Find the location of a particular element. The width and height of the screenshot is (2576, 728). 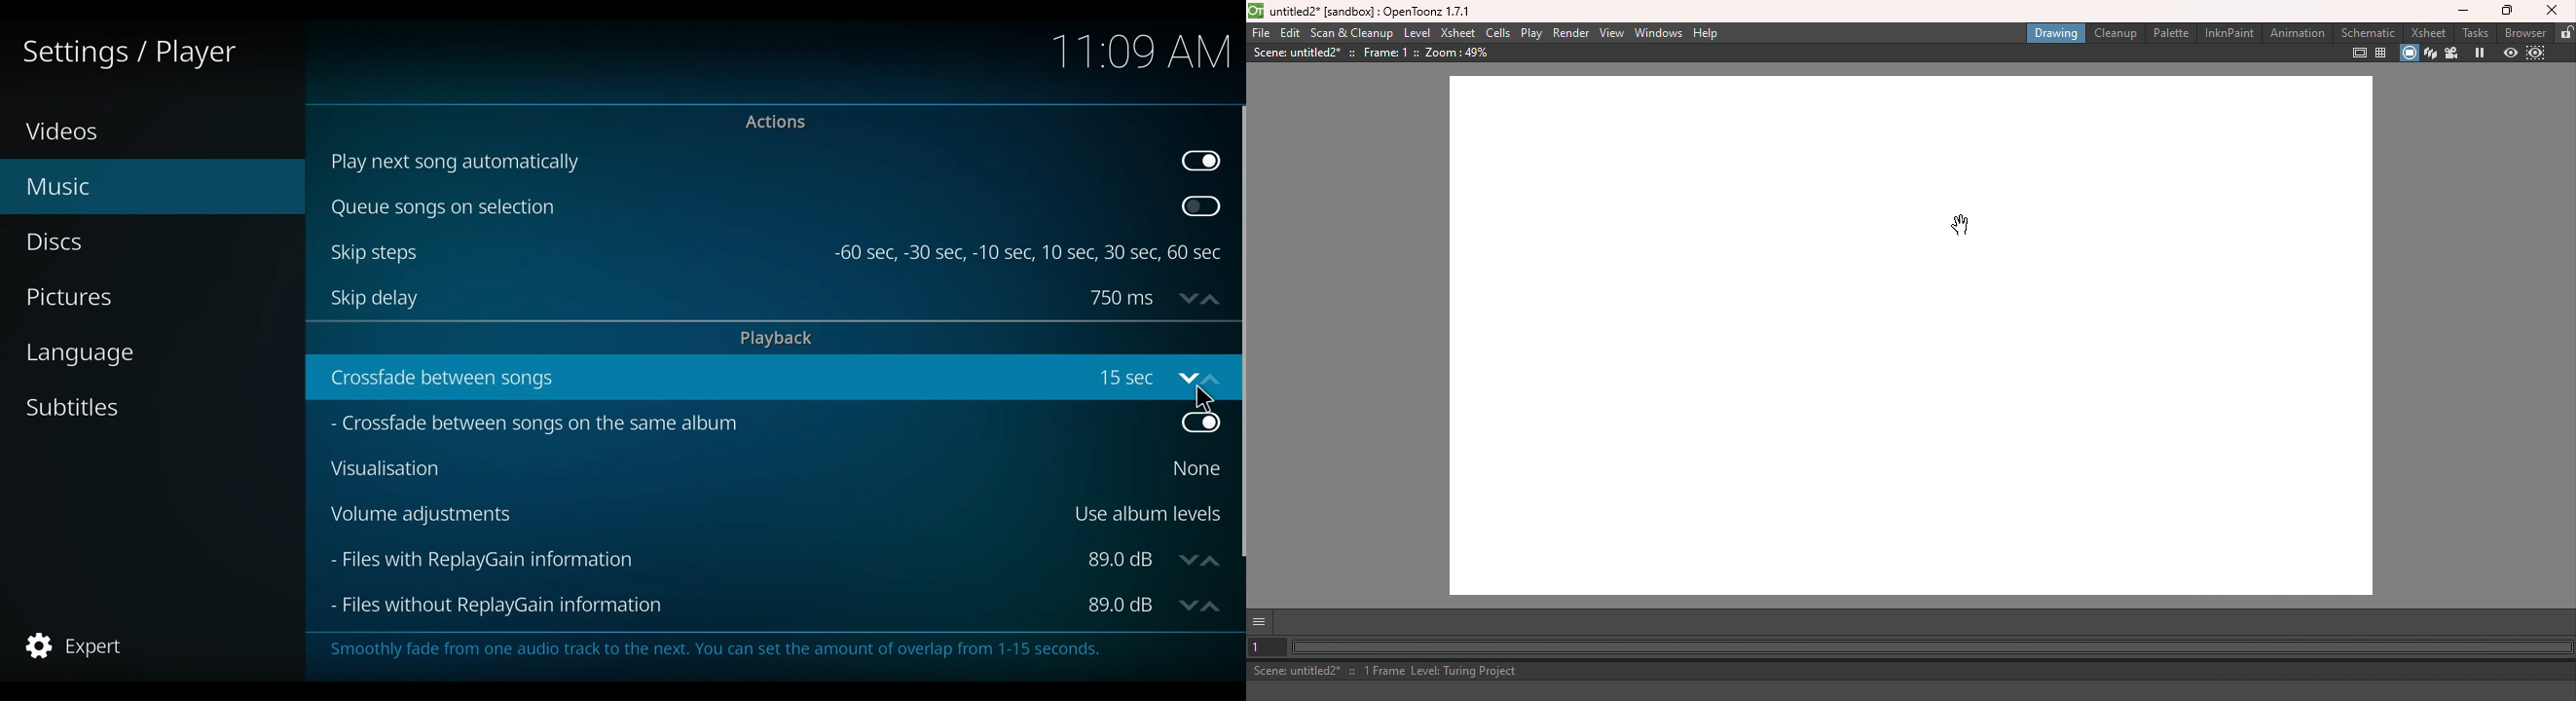

Visualisation is located at coordinates (738, 468).